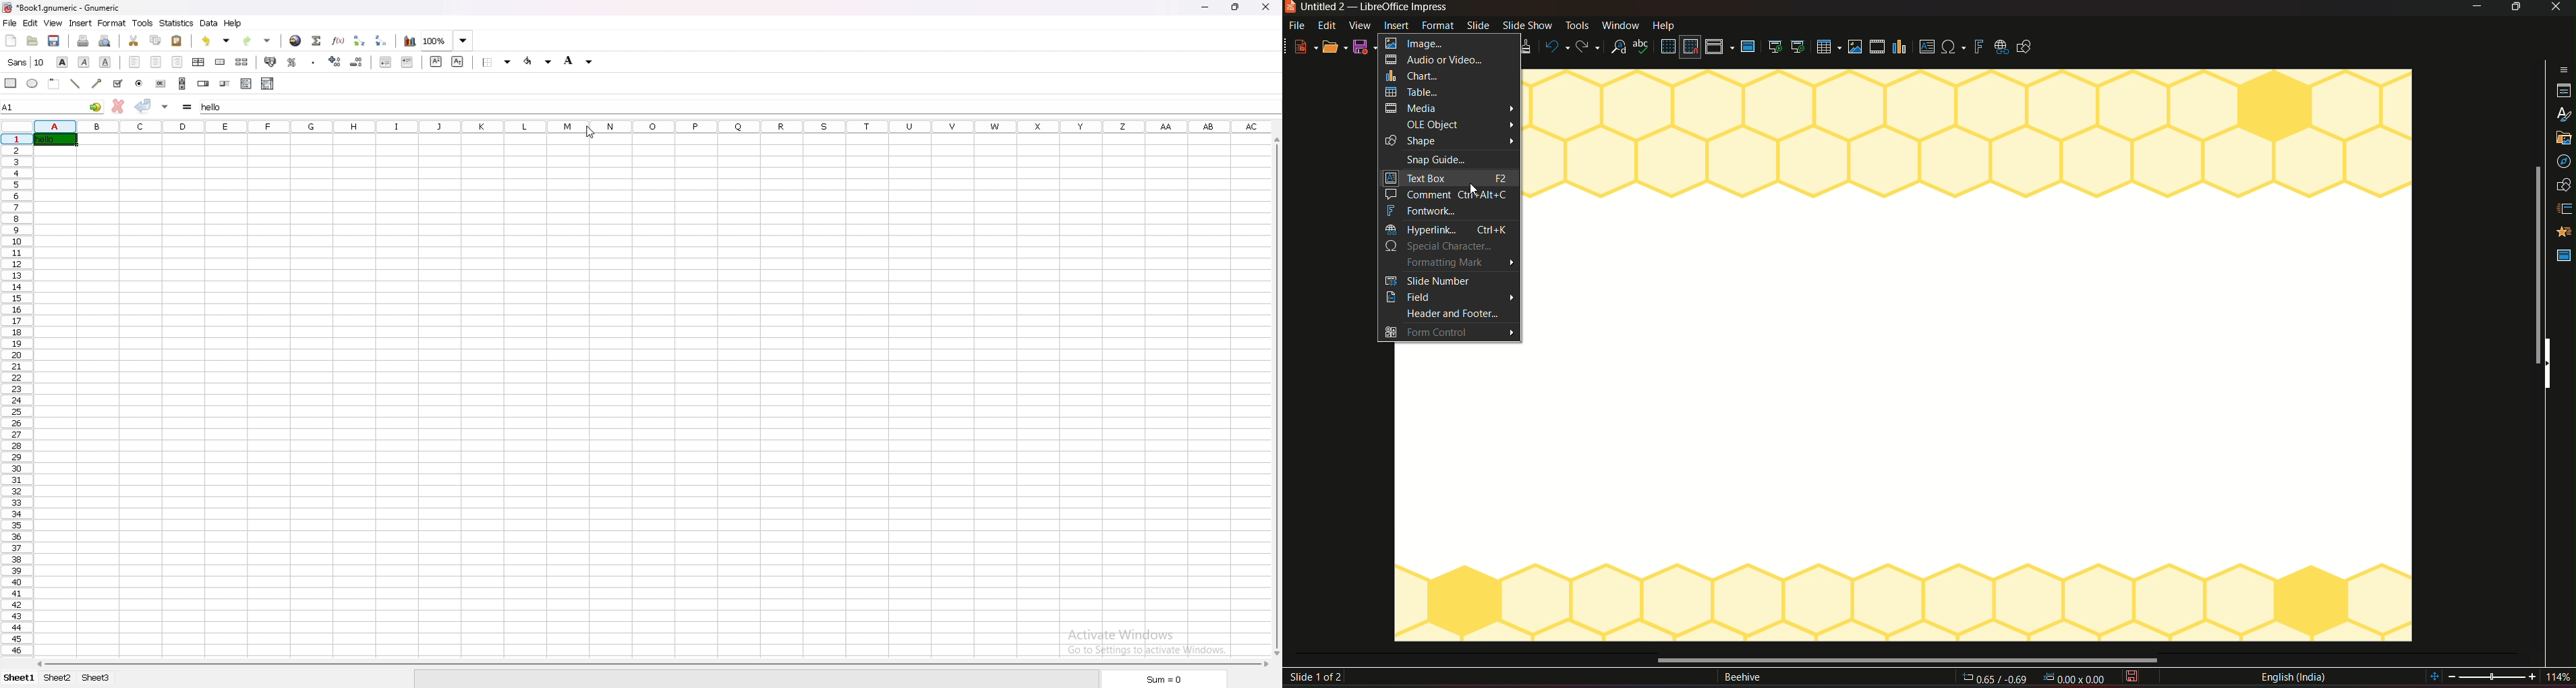 The height and width of the screenshot is (700, 2576). I want to click on radio button, so click(139, 83).